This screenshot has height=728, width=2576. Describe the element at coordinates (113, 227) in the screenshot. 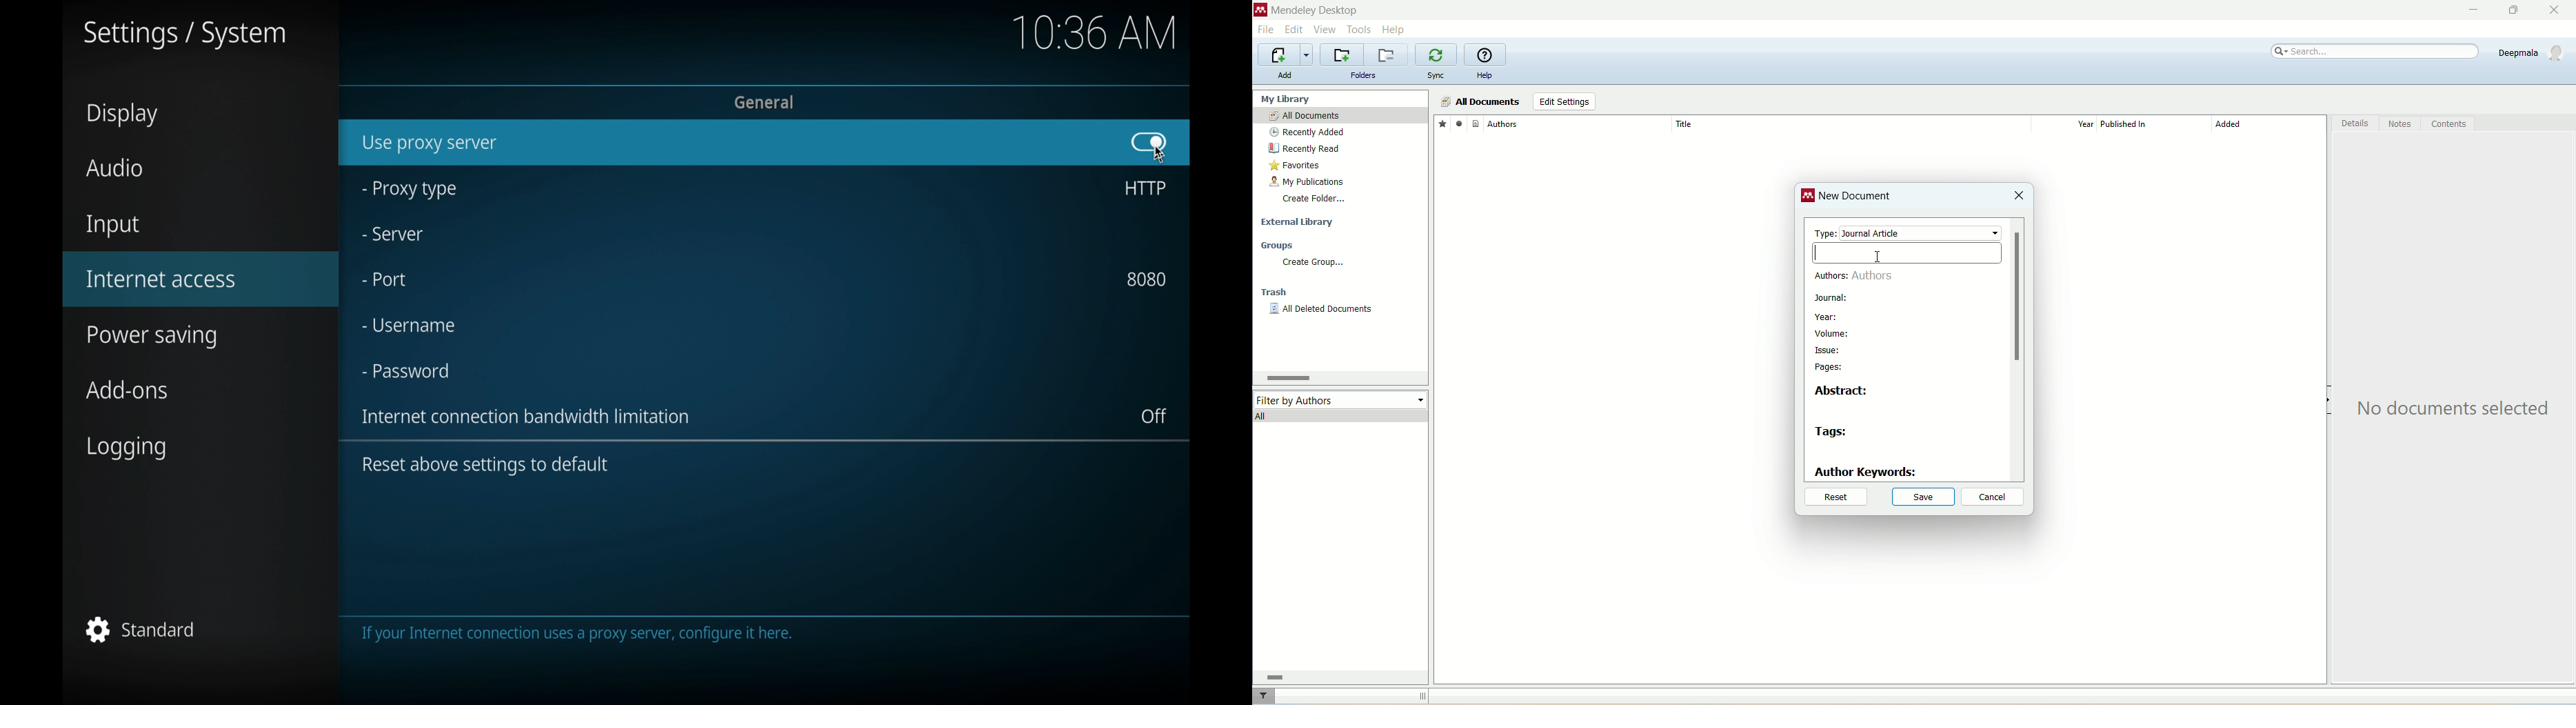

I see `input` at that location.